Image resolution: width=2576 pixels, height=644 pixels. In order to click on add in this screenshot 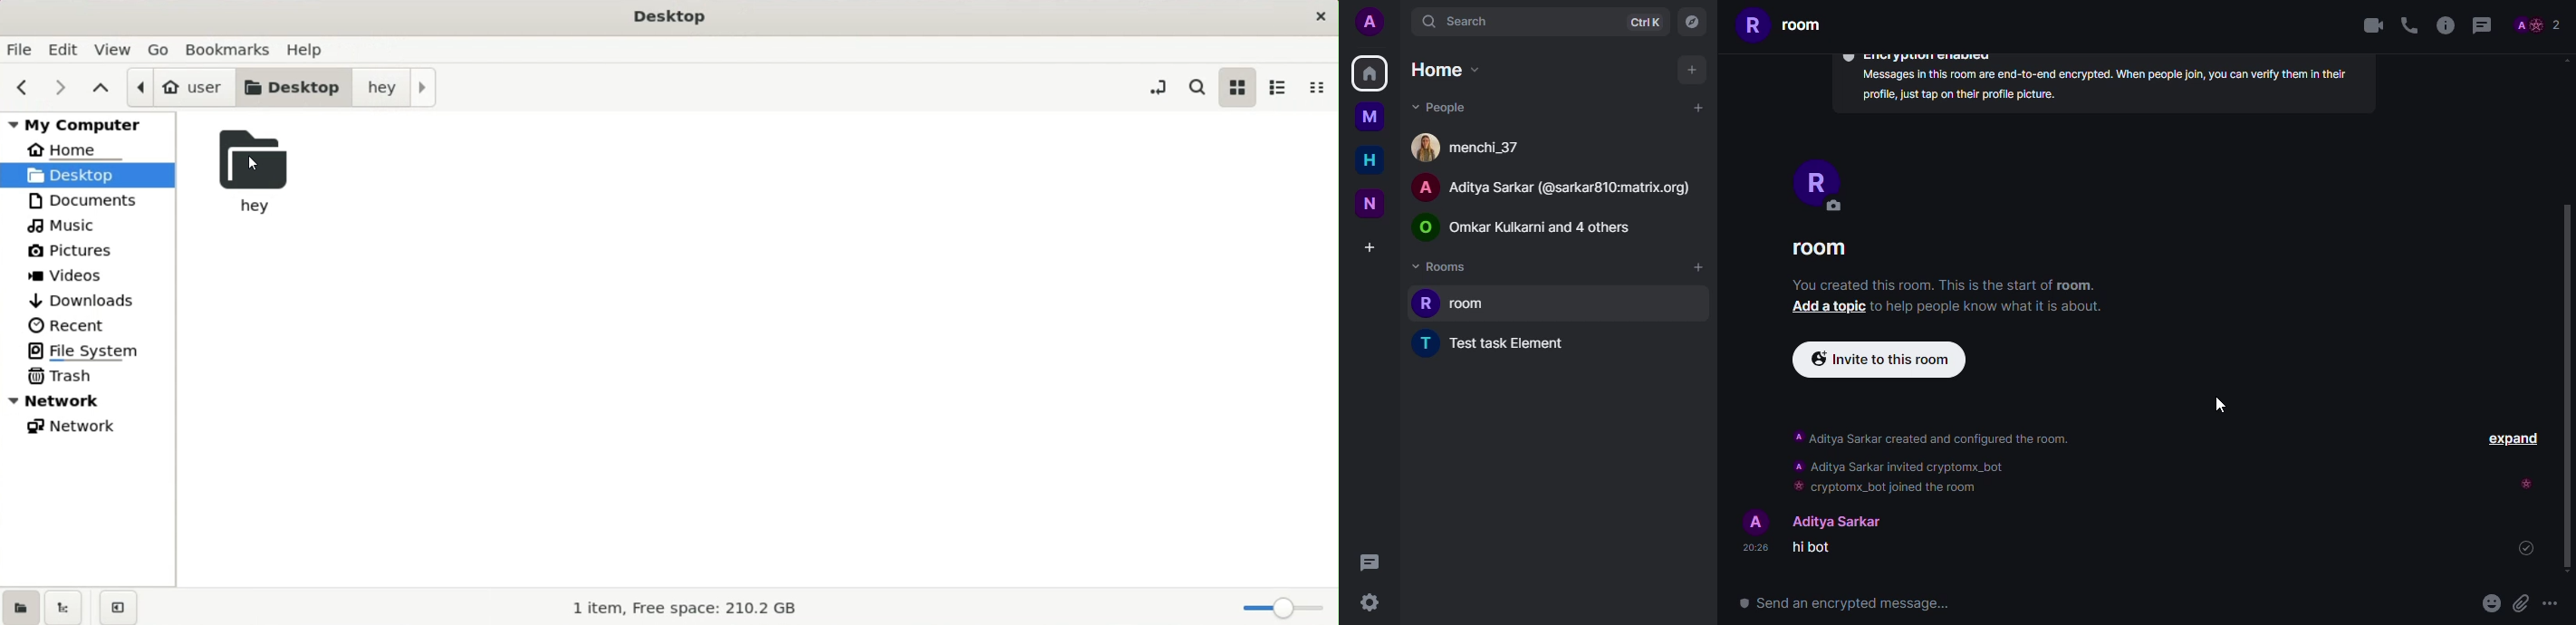, I will do `click(1699, 108)`.